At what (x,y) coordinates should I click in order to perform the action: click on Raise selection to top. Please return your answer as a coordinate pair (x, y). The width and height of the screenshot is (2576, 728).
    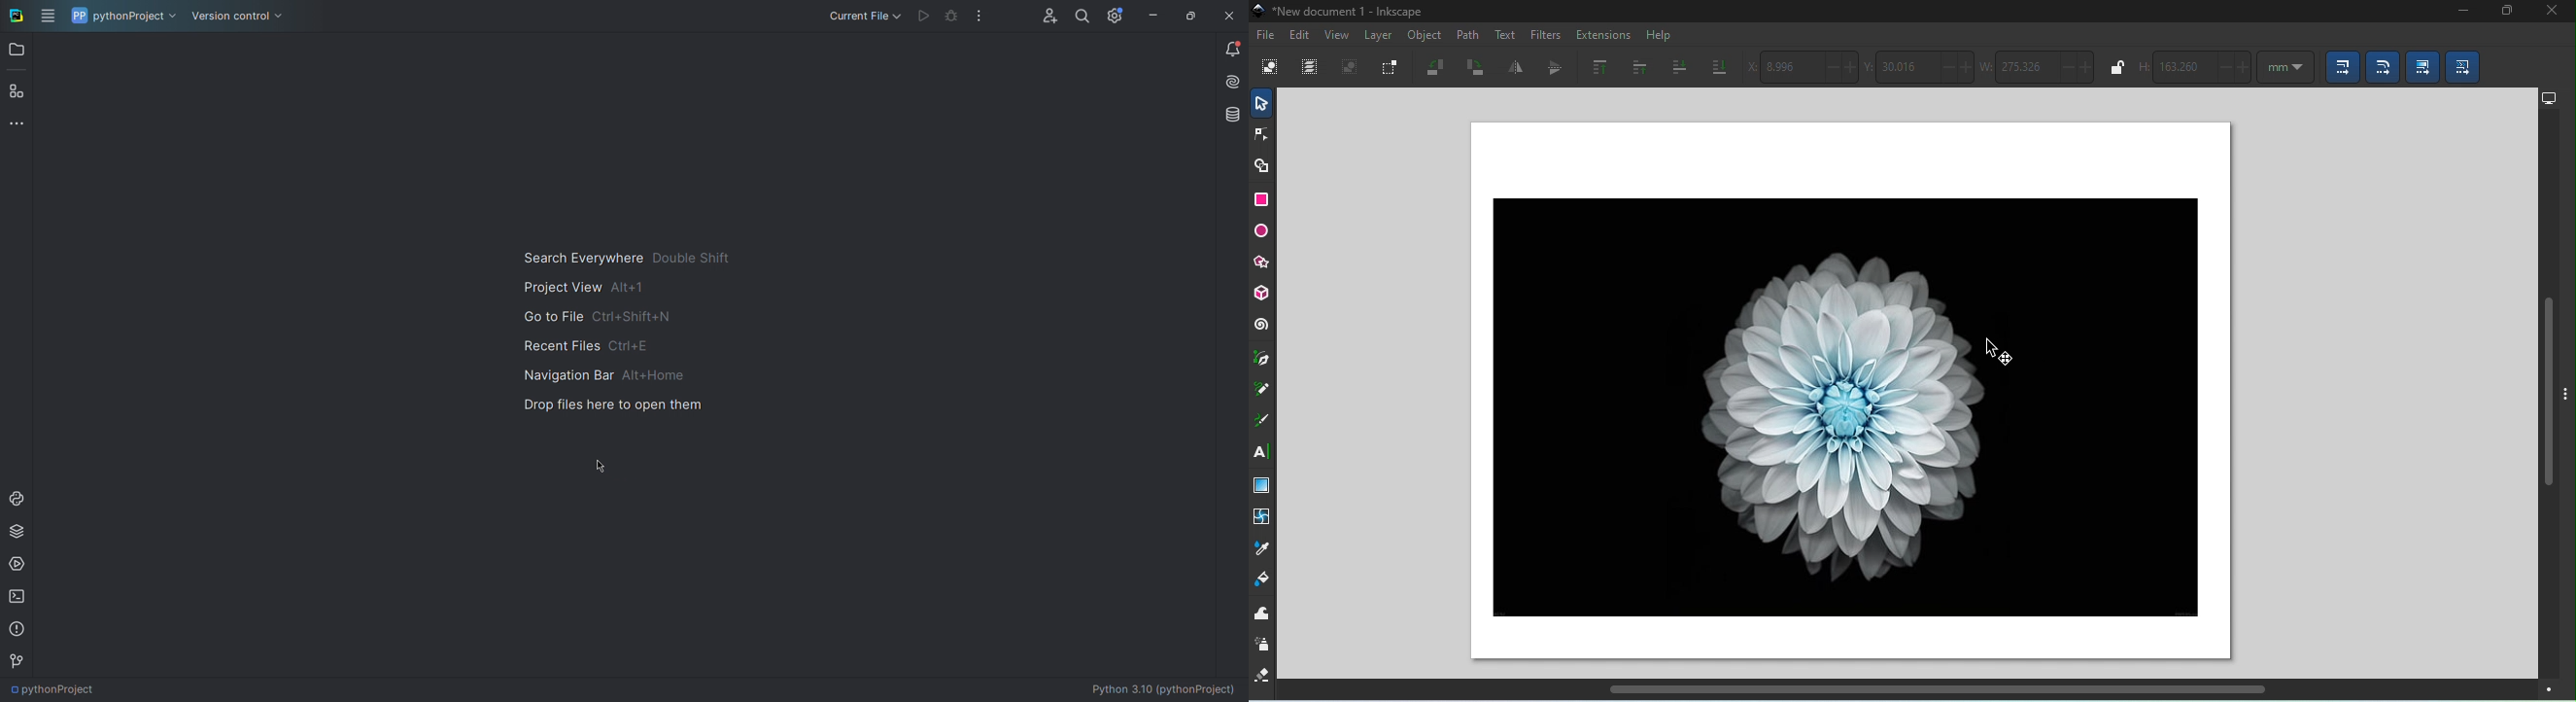
    Looking at the image, I should click on (1595, 67).